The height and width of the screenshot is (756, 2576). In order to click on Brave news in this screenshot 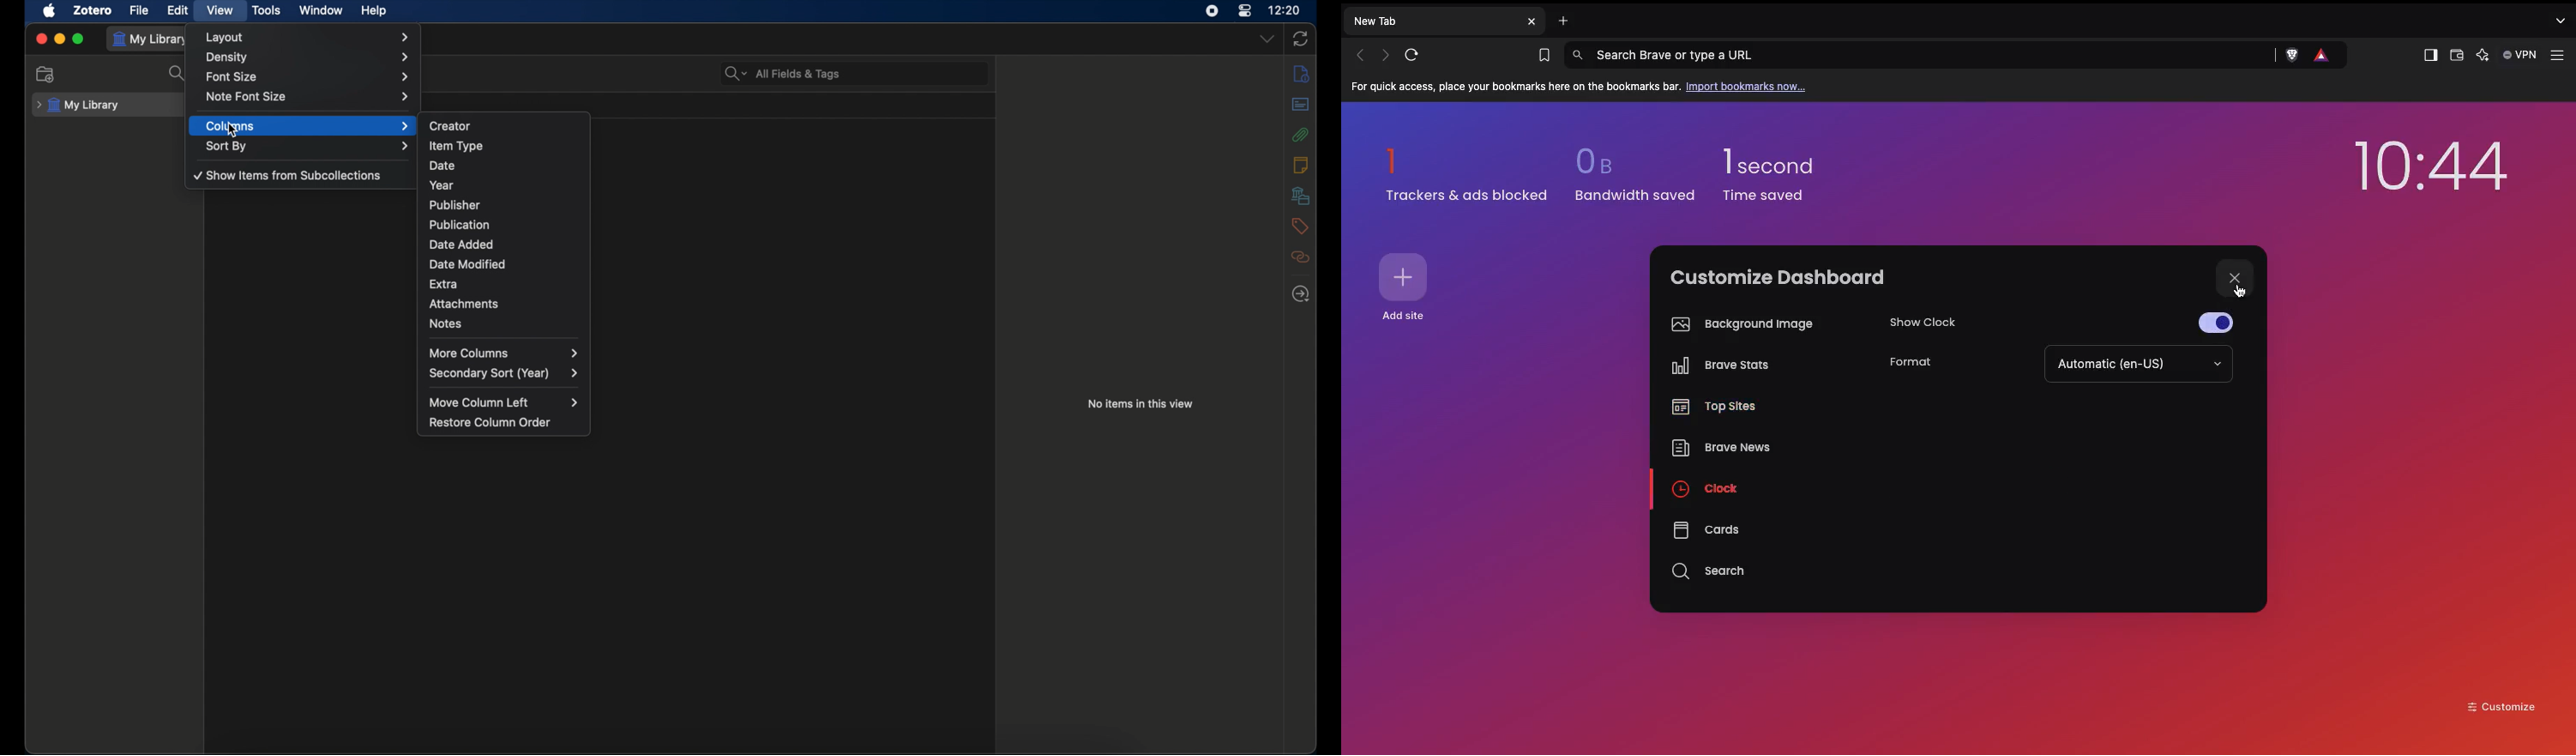, I will do `click(1719, 450)`.